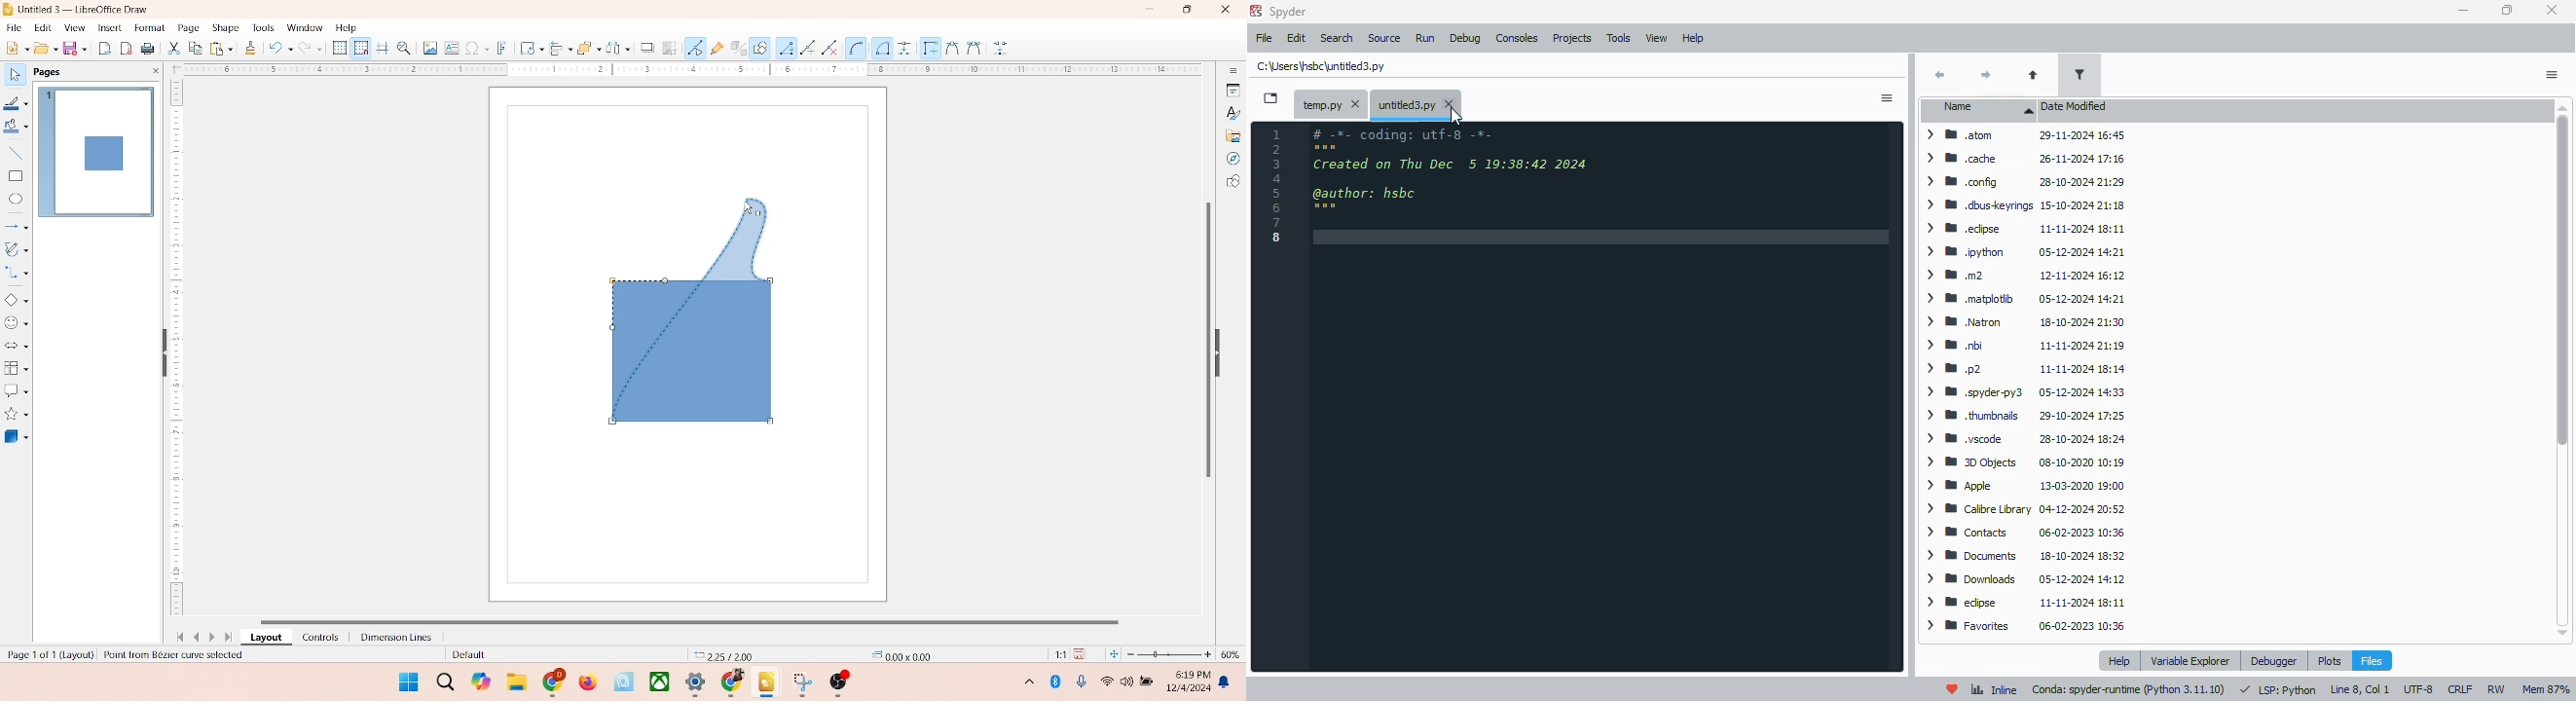 The width and height of the screenshot is (2576, 728). What do you see at coordinates (1233, 159) in the screenshot?
I see `navigator` at bounding box center [1233, 159].